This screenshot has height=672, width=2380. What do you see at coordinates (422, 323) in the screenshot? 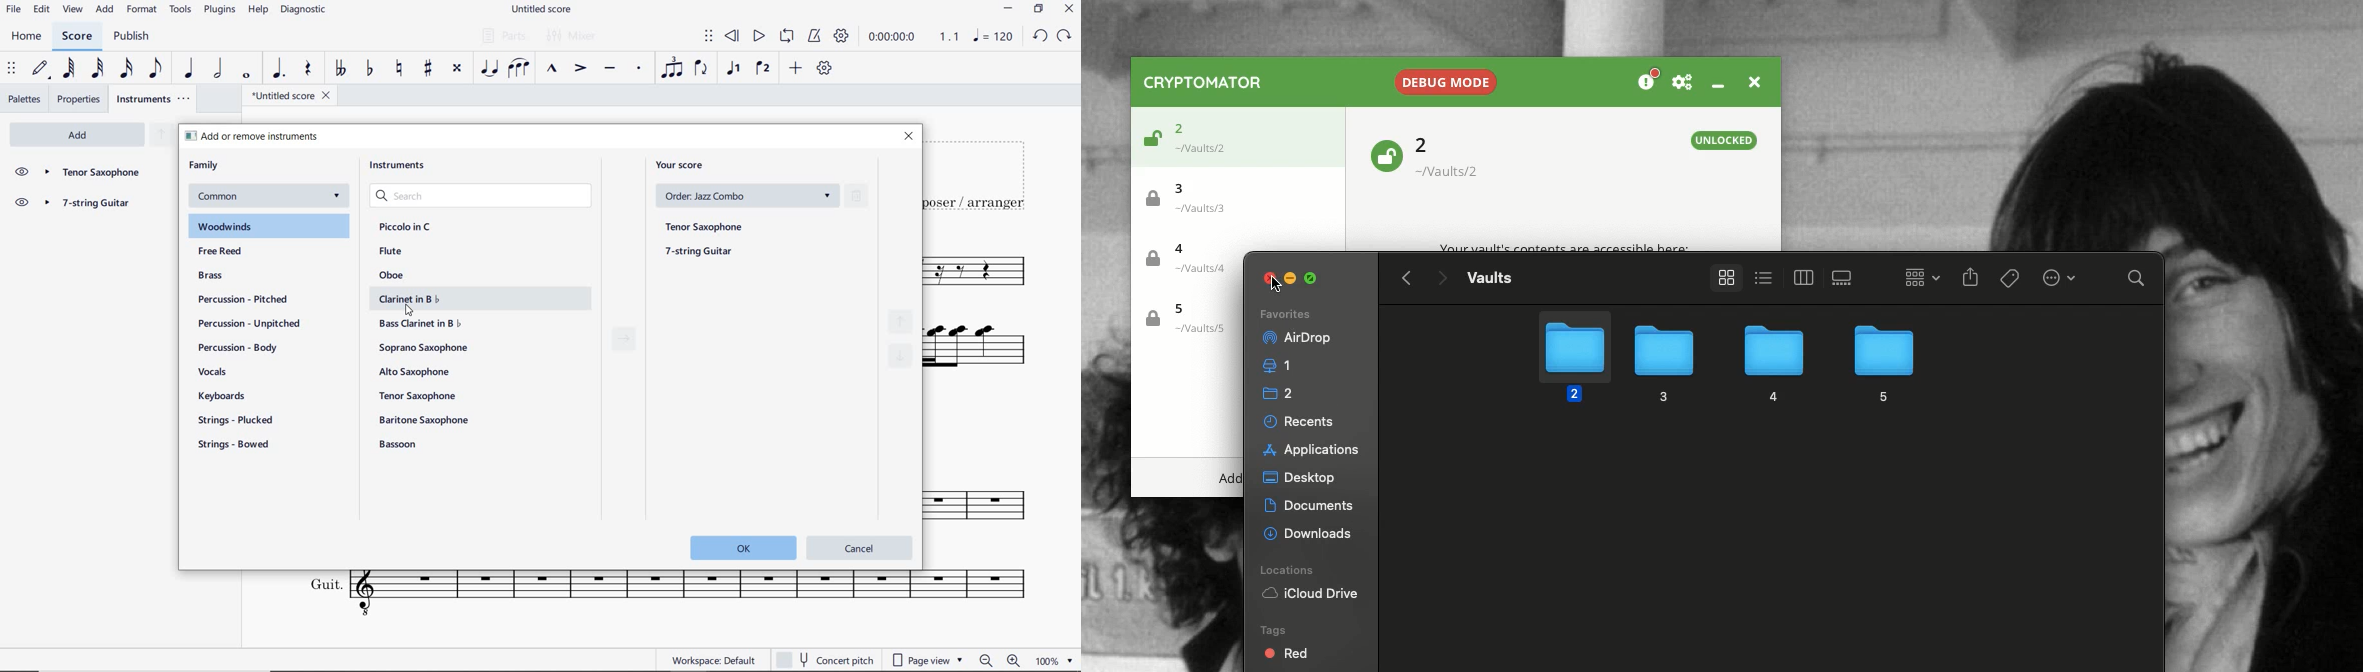
I see `bass clarinet in b` at bounding box center [422, 323].